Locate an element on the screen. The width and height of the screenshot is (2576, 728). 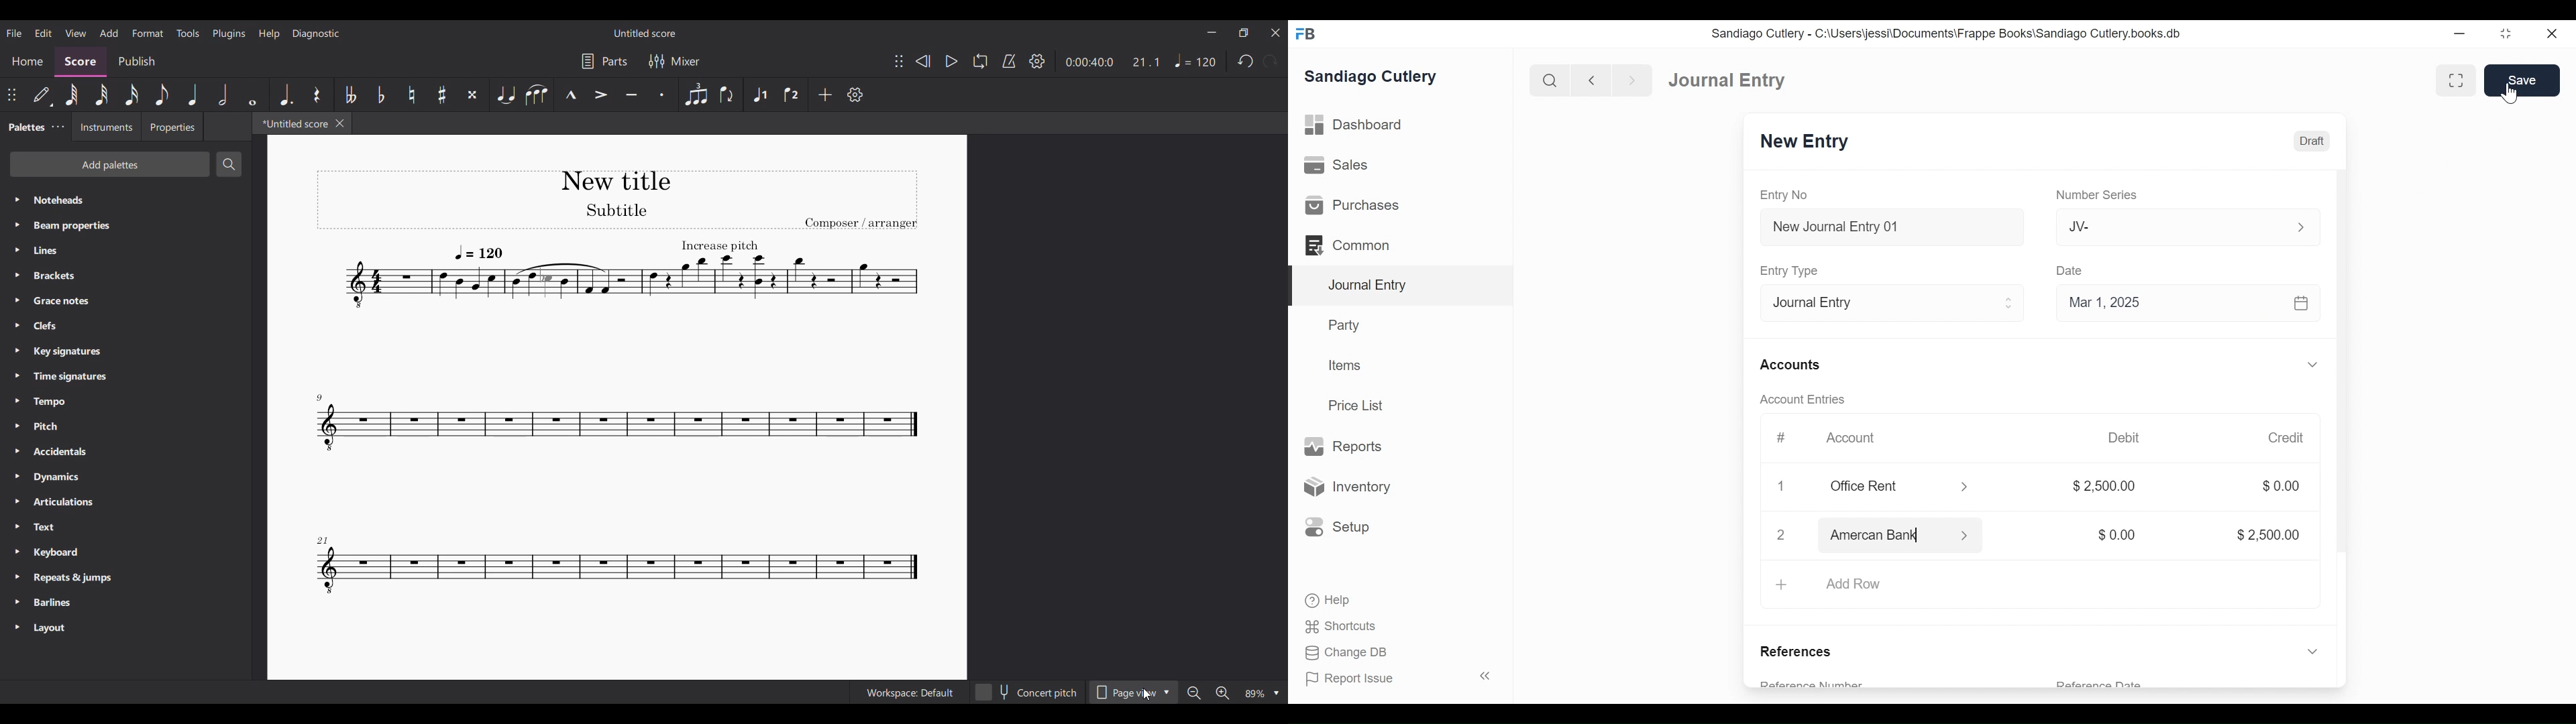
Reference Number is located at coordinates (1831, 681).